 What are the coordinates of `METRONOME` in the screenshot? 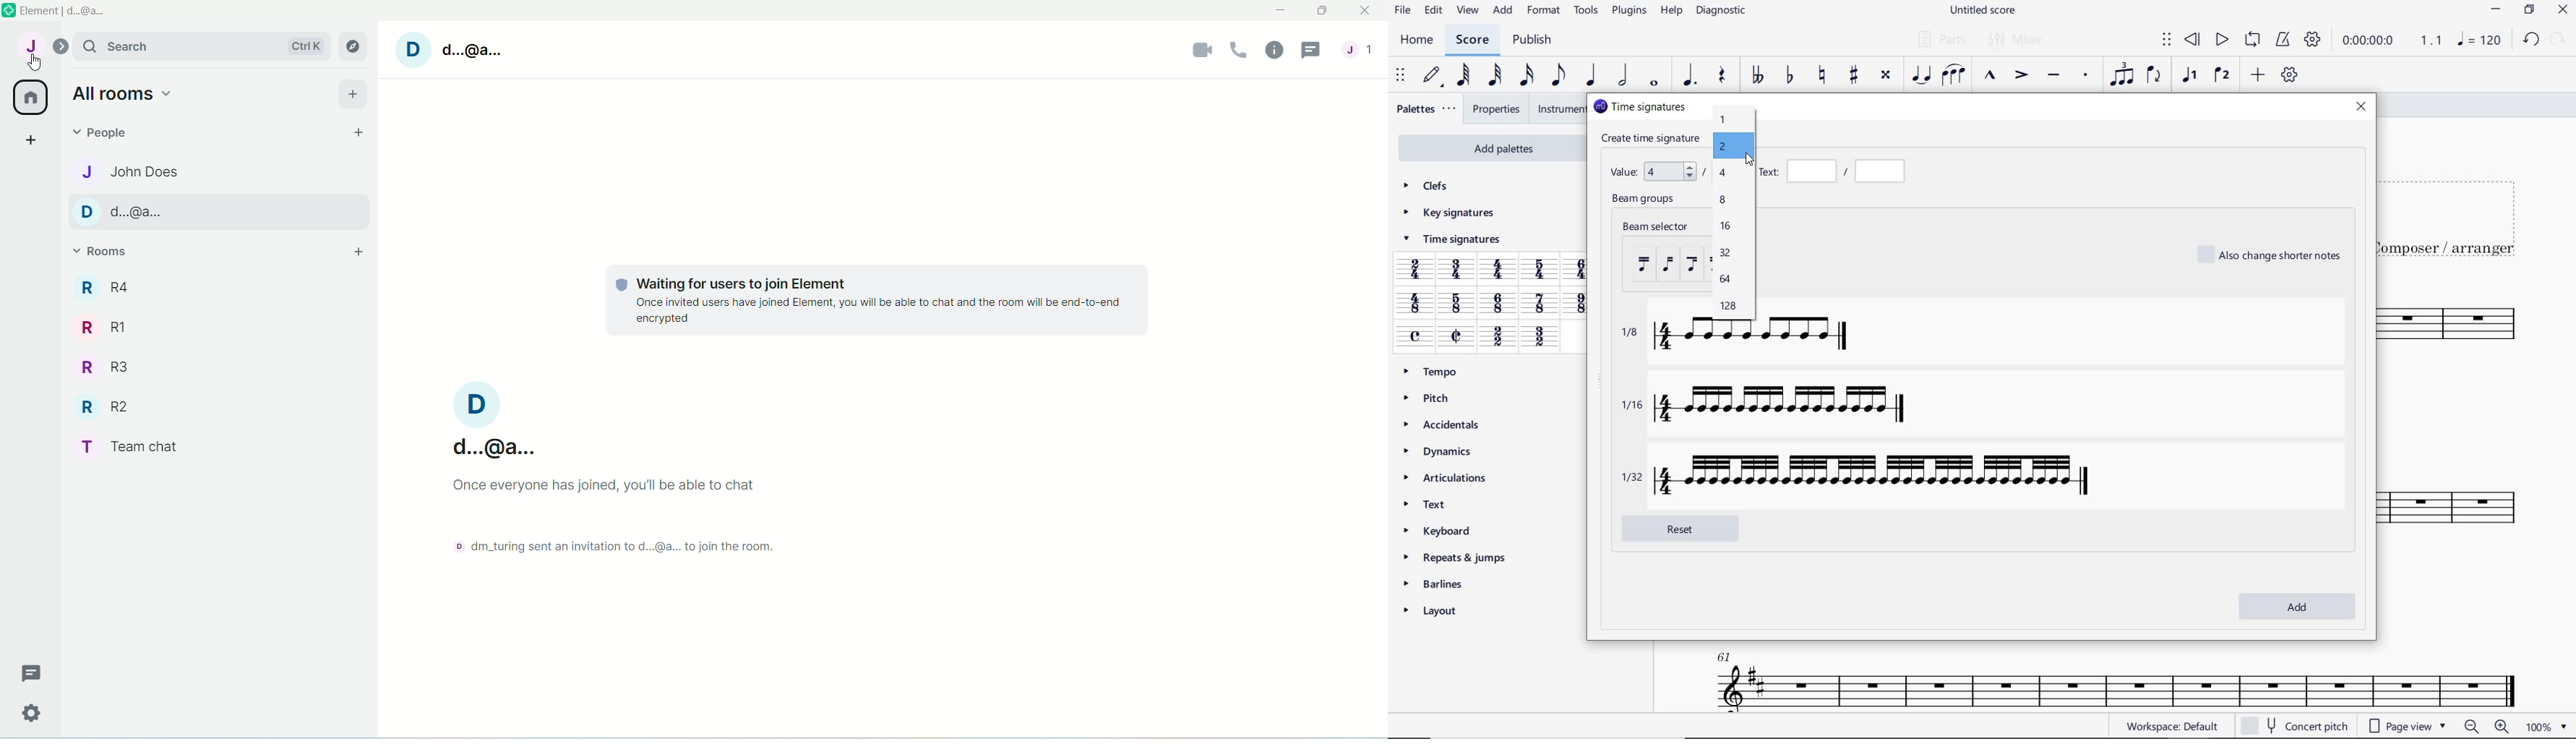 It's located at (2283, 40).